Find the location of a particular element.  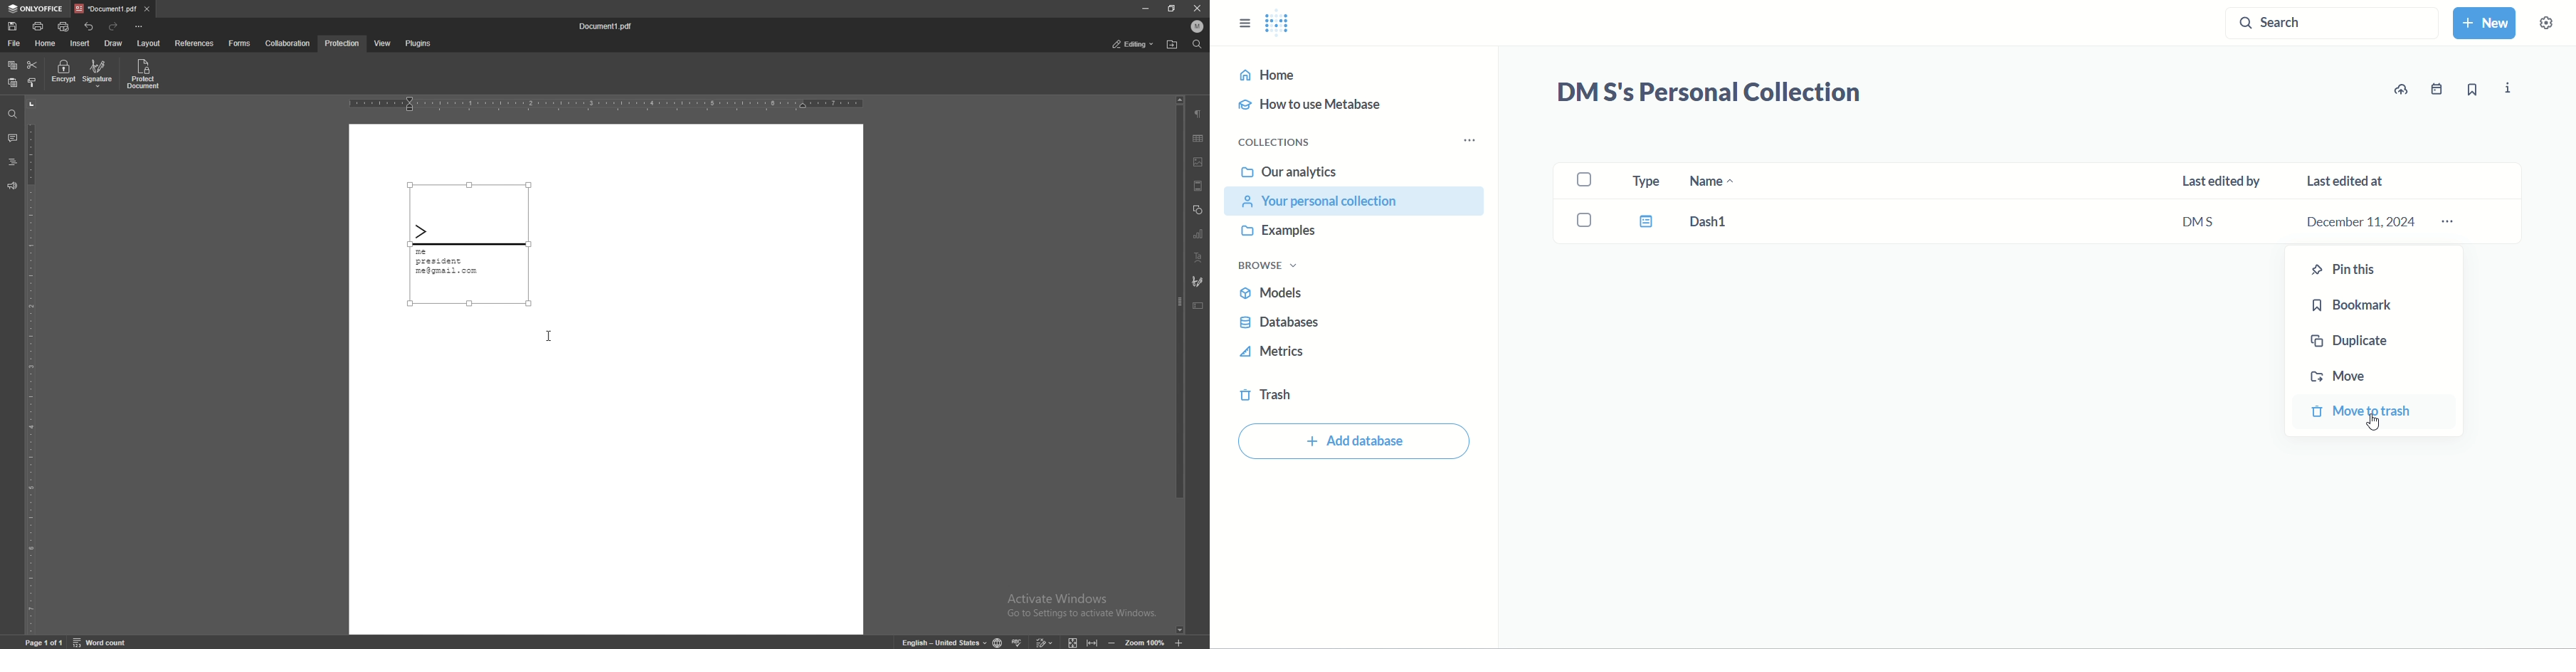

word count is located at coordinates (108, 641).